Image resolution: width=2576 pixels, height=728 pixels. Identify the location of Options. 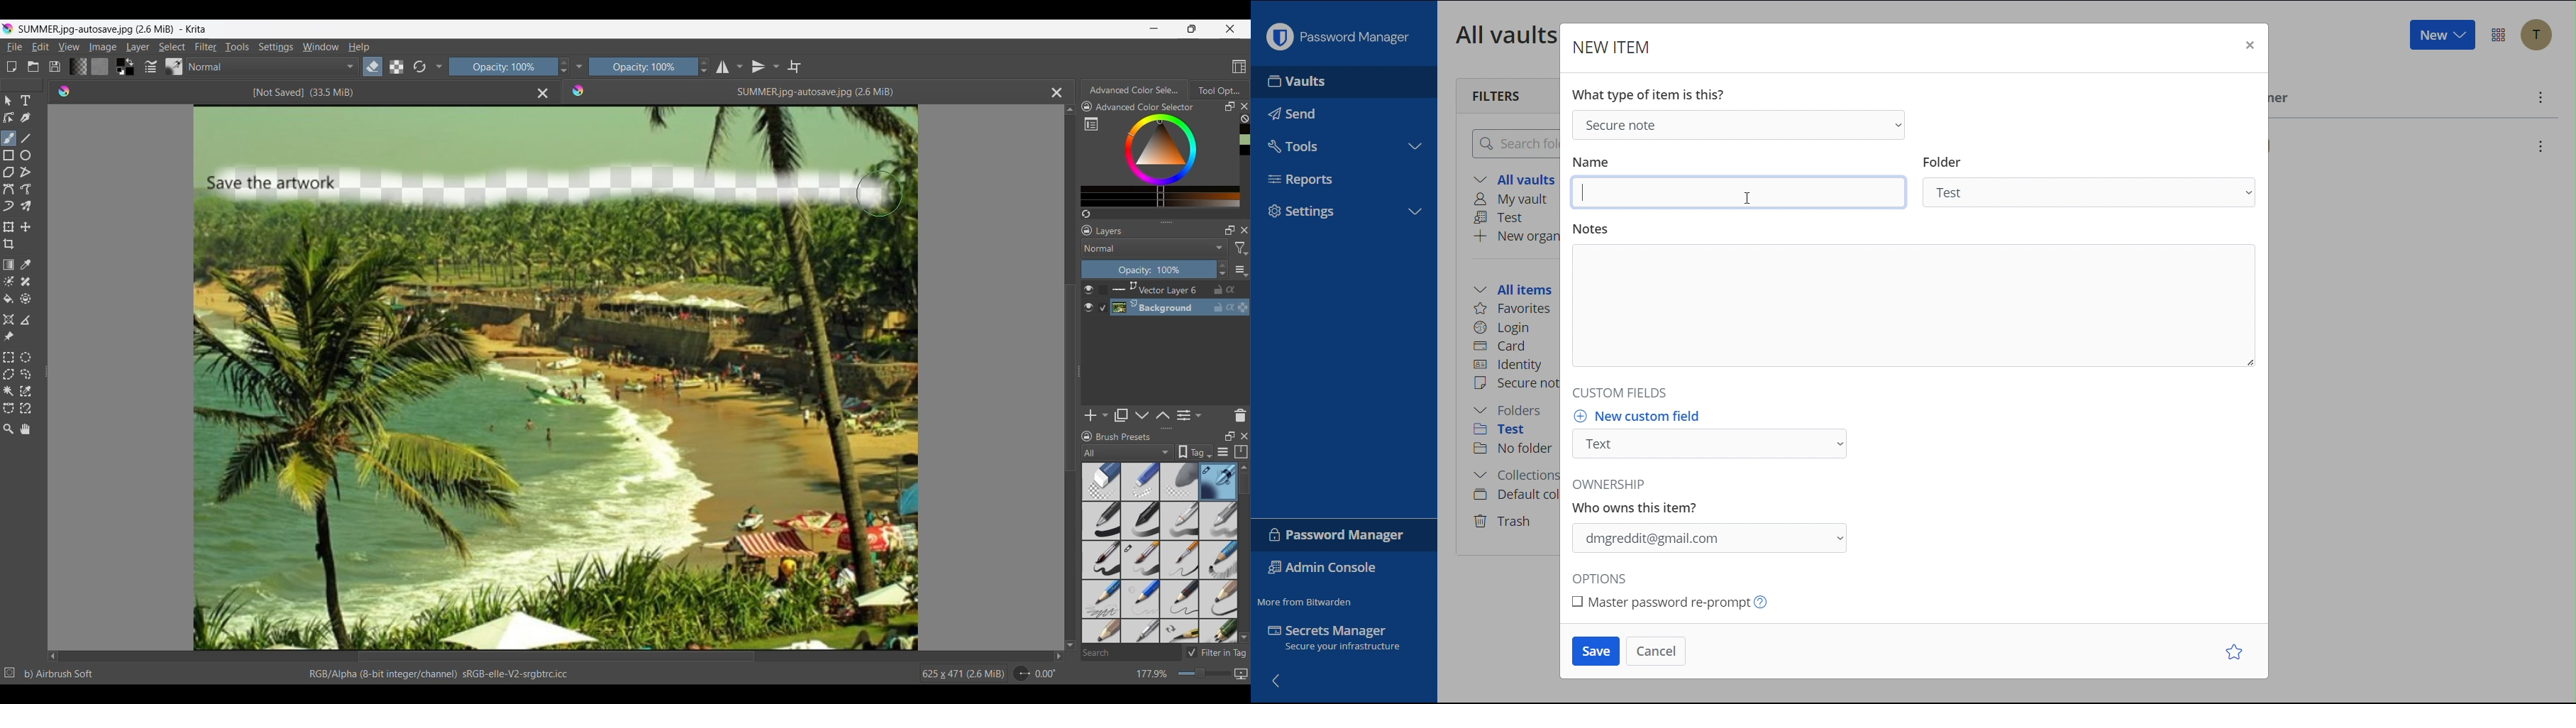
(1604, 579).